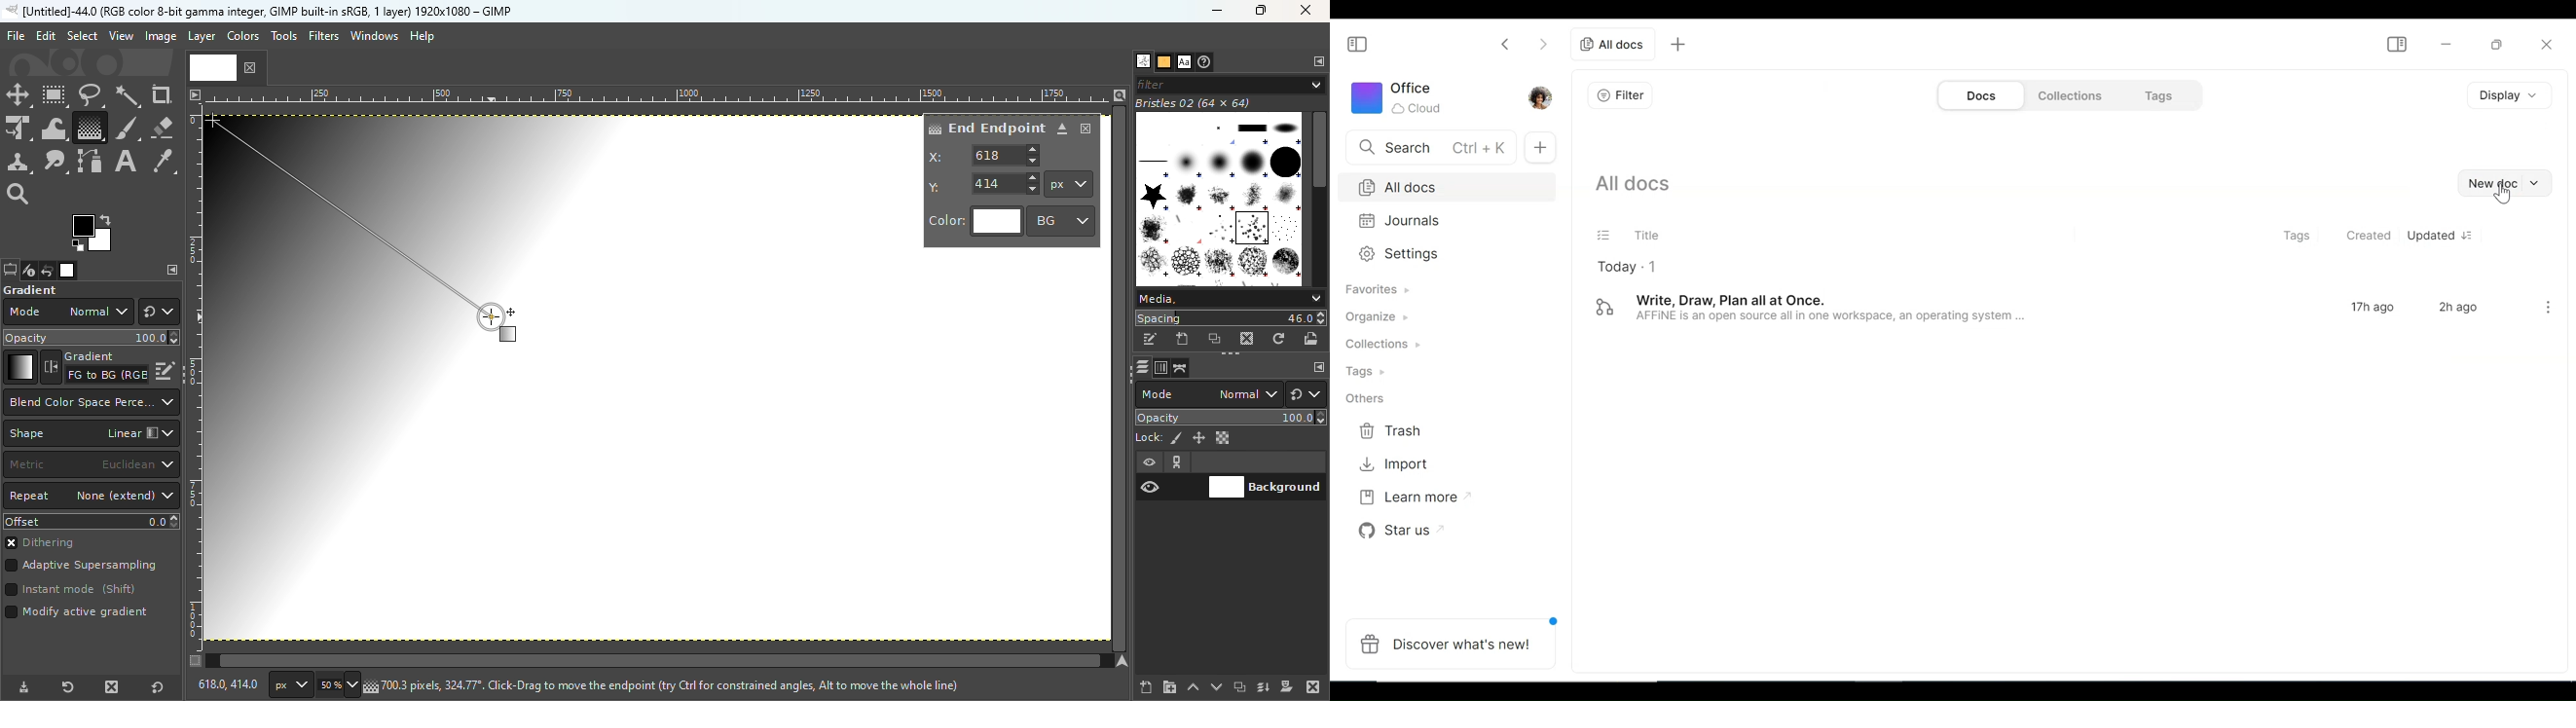  Describe the element at coordinates (1317, 62) in the screenshot. I see `Configure this tab` at that location.